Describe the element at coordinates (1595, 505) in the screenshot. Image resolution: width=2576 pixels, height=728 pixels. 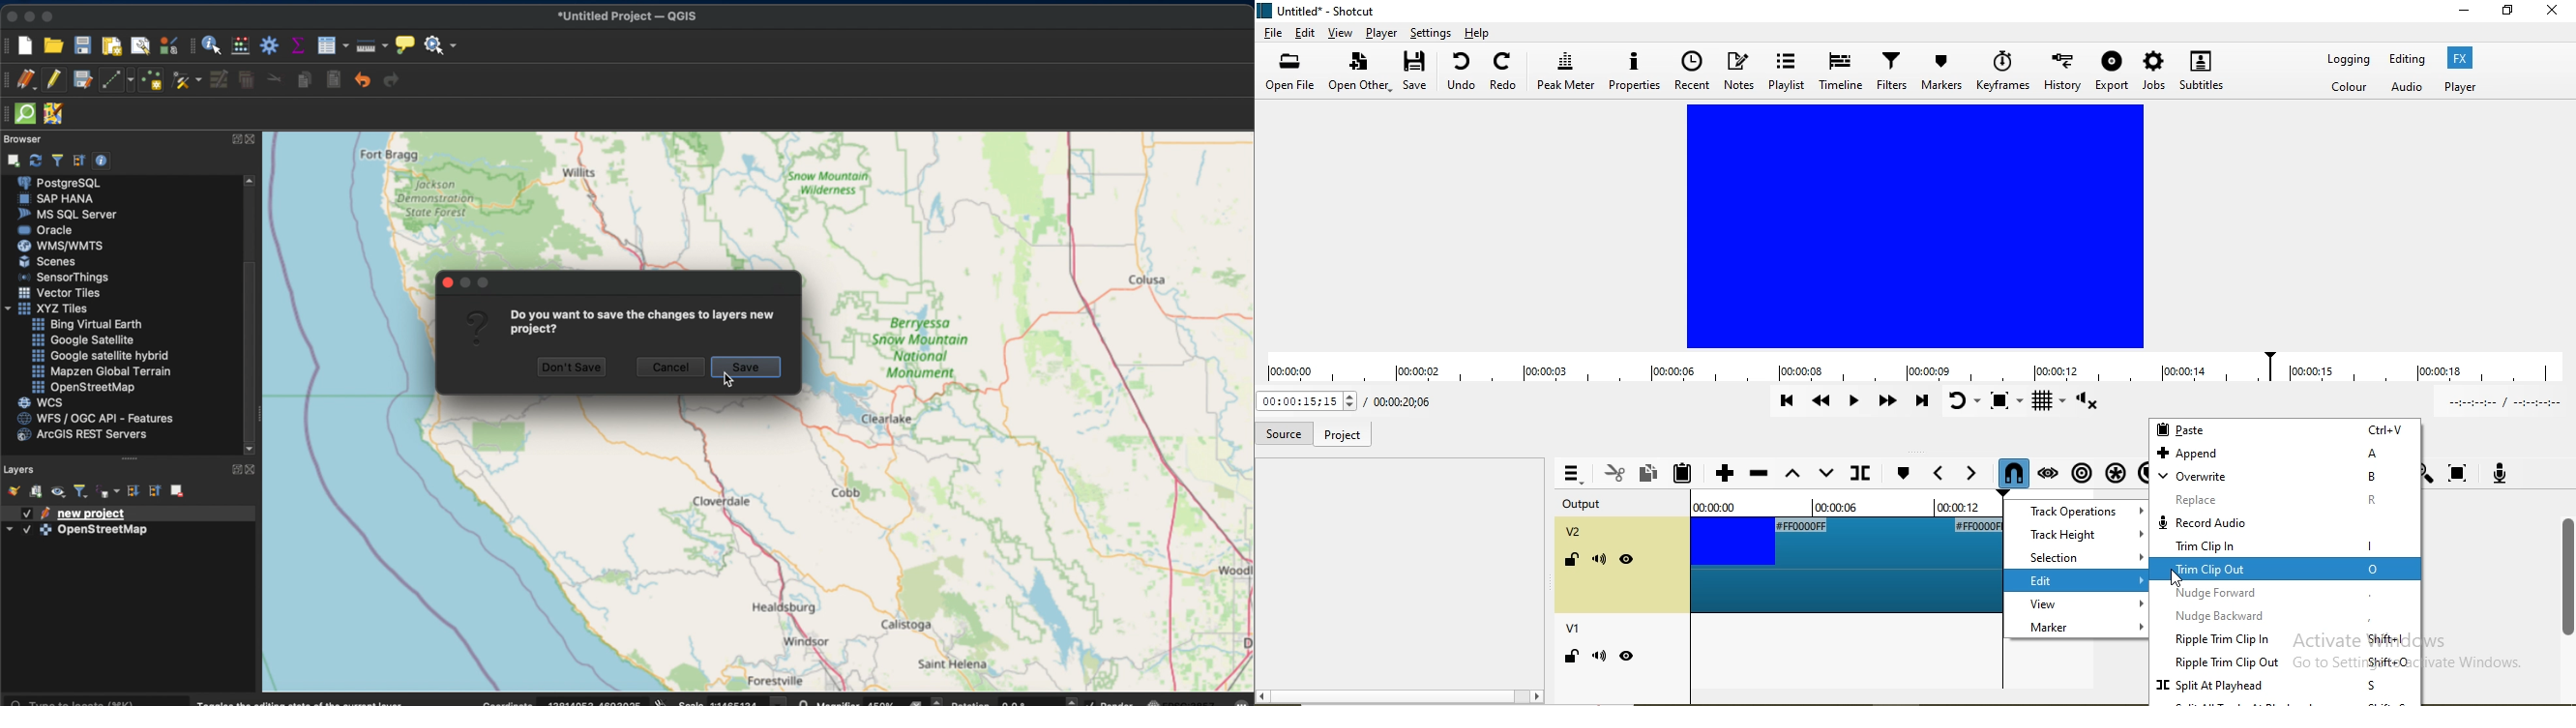
I see `output` at that location.